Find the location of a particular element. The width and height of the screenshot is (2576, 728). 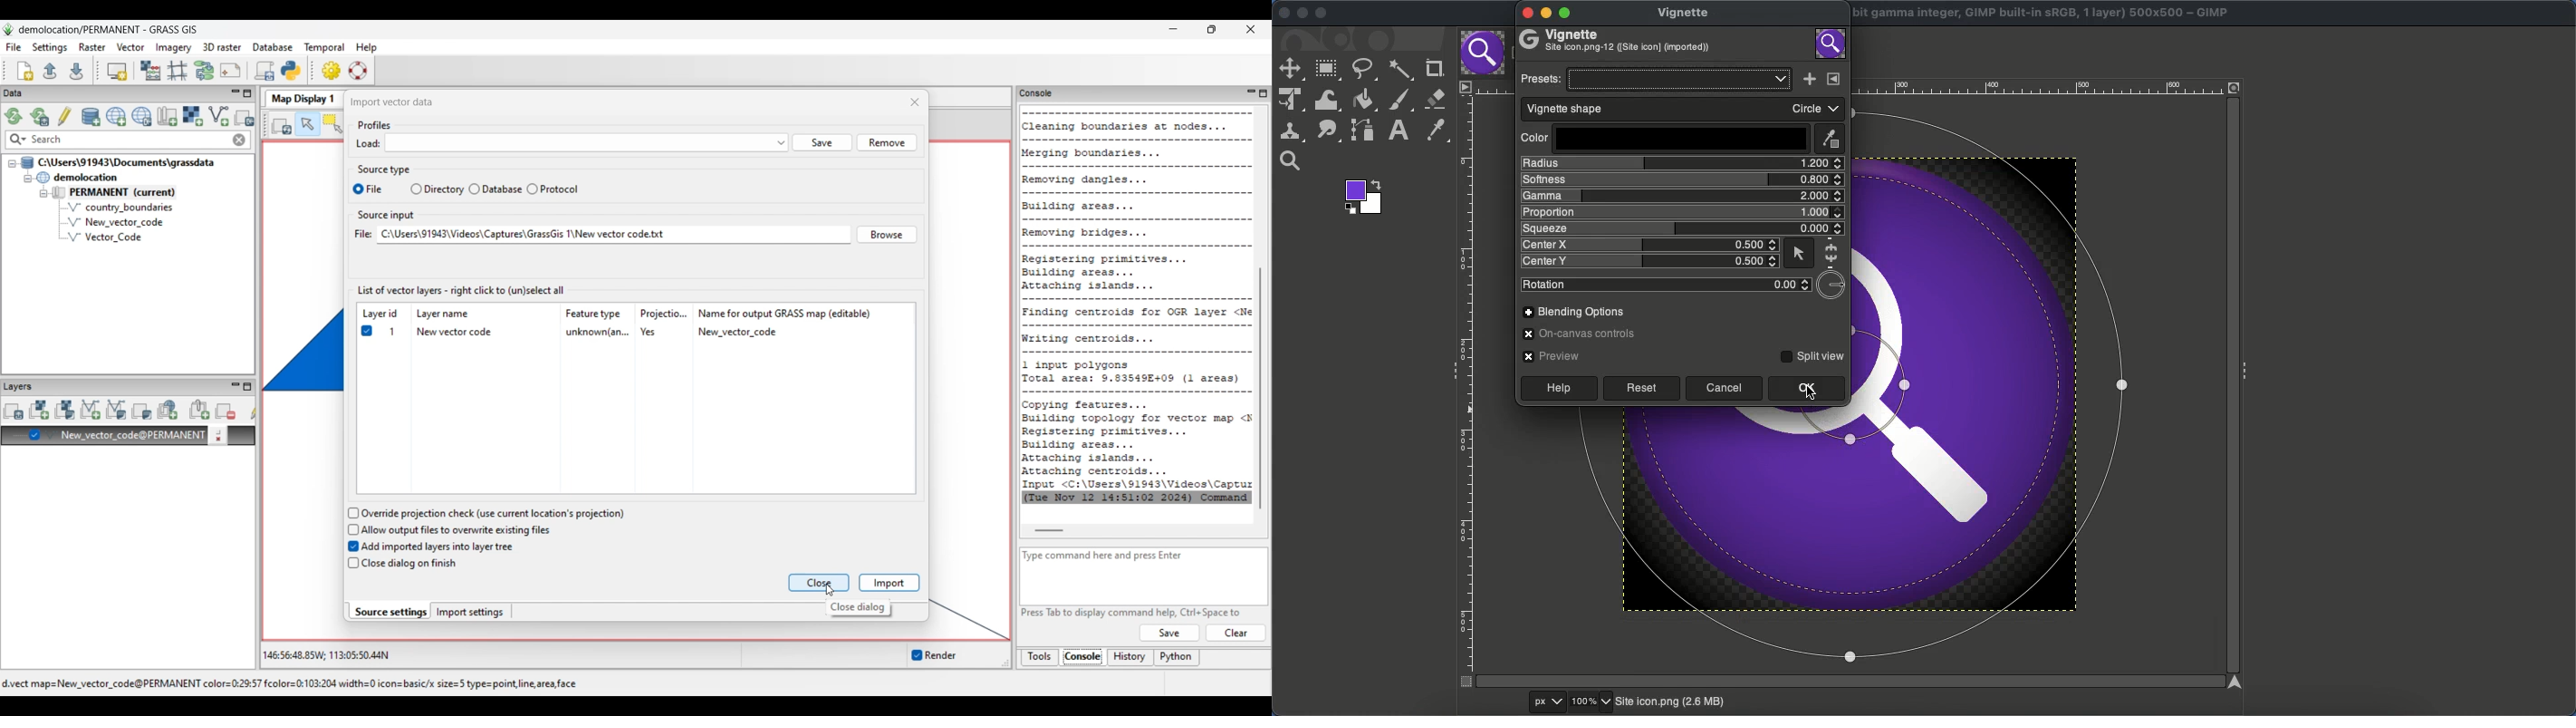

Maximize is located at coordinates (1322, 15).